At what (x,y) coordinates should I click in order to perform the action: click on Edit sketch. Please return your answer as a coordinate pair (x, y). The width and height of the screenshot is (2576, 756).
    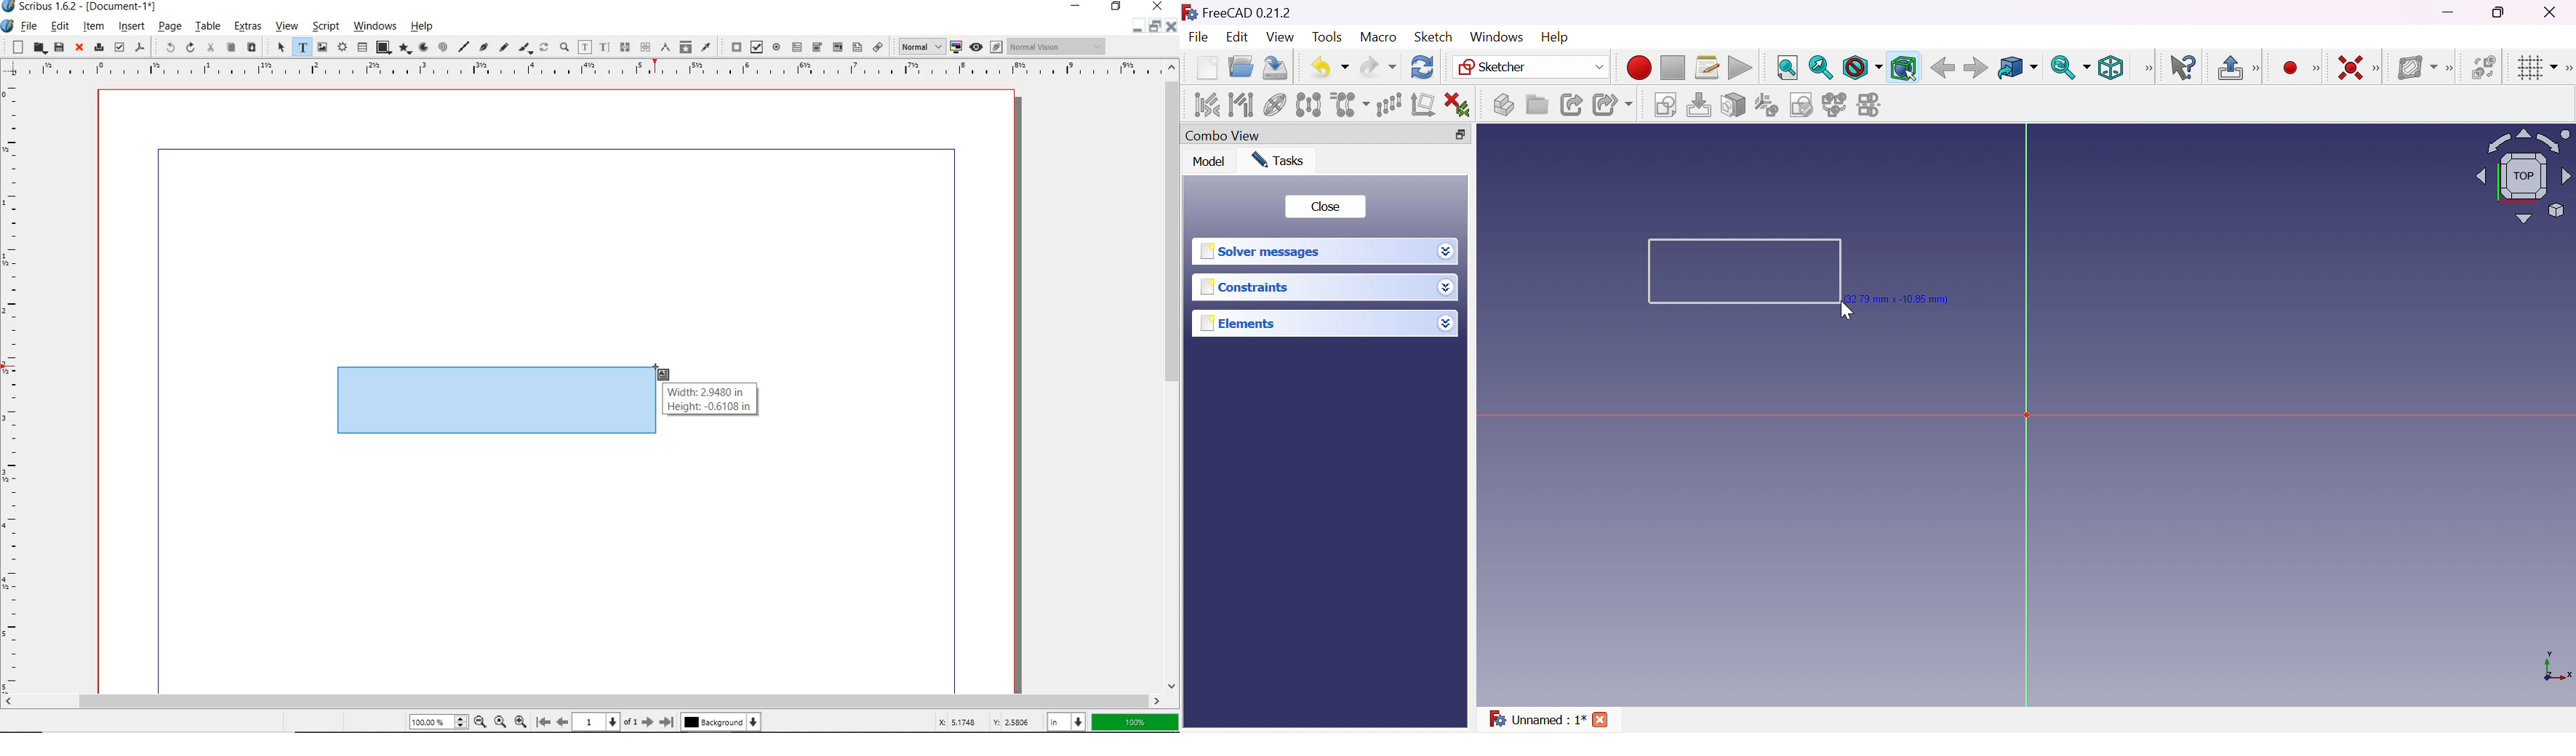
    Looking at the image, I should click on (1698, 105).